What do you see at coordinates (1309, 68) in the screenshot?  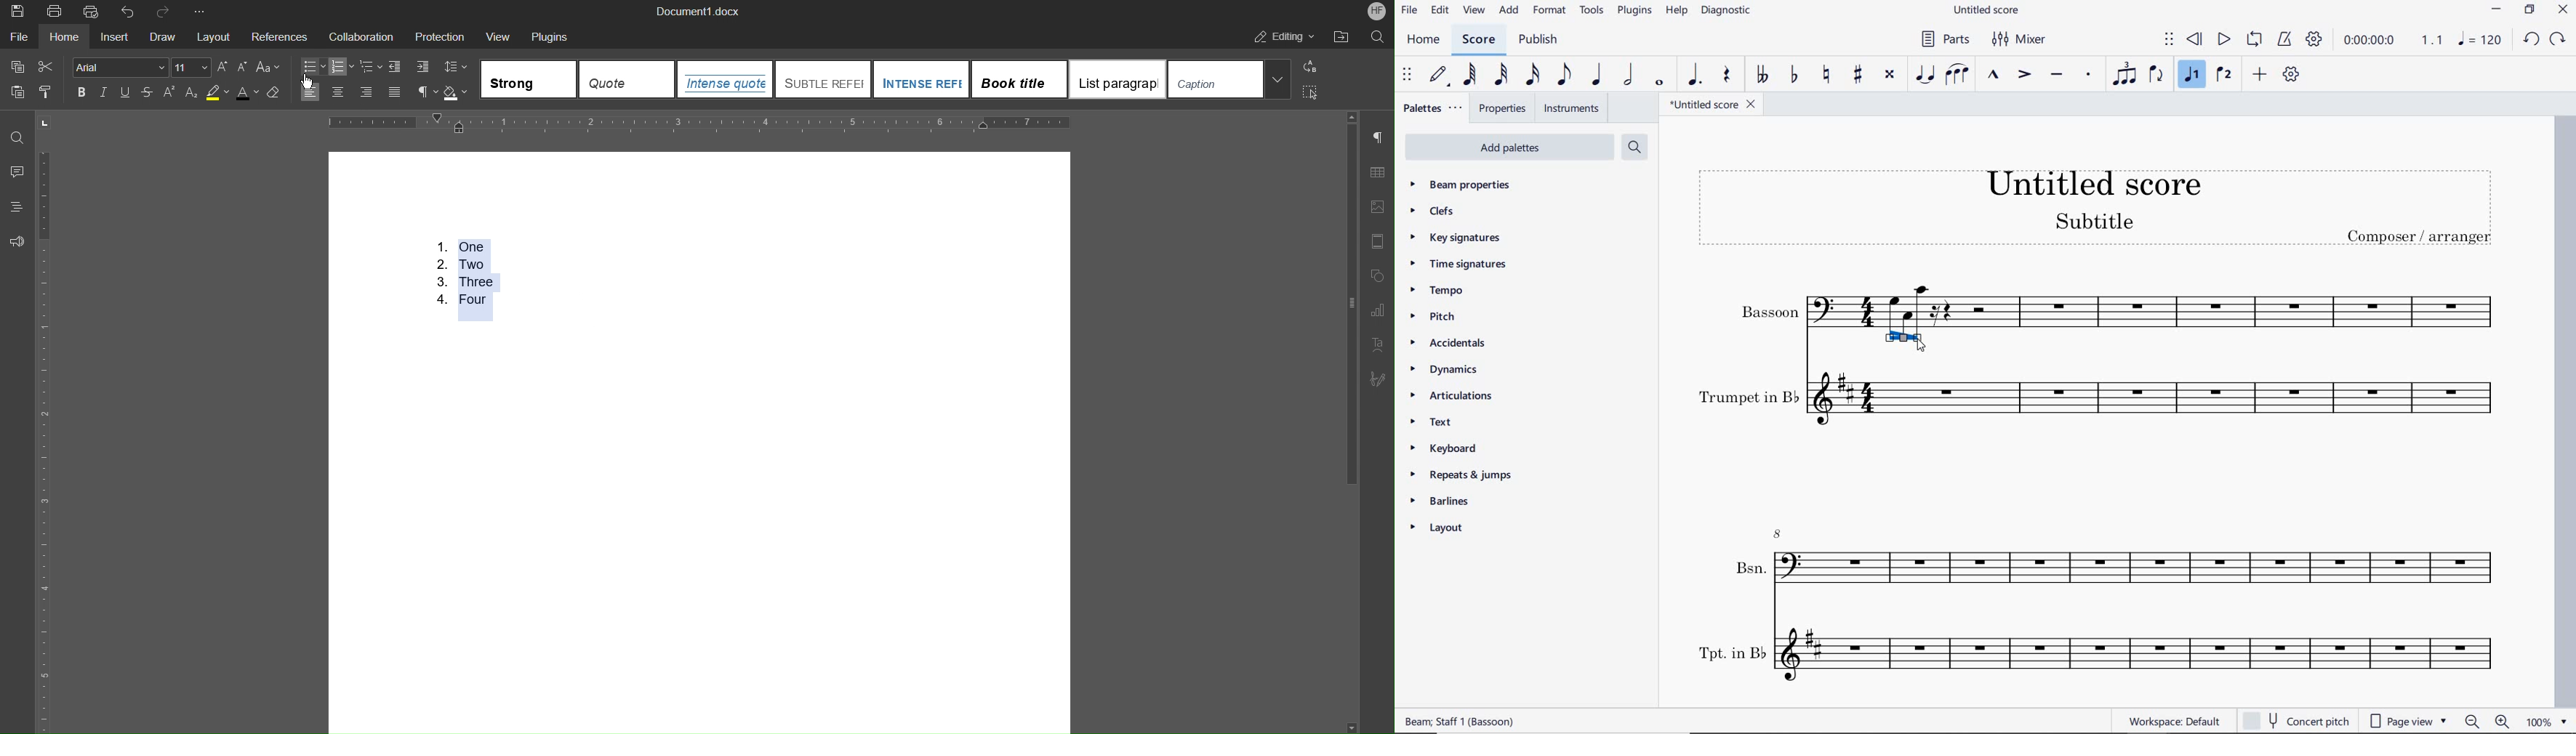 I see `Replace` at bounding box center [1309, 68].